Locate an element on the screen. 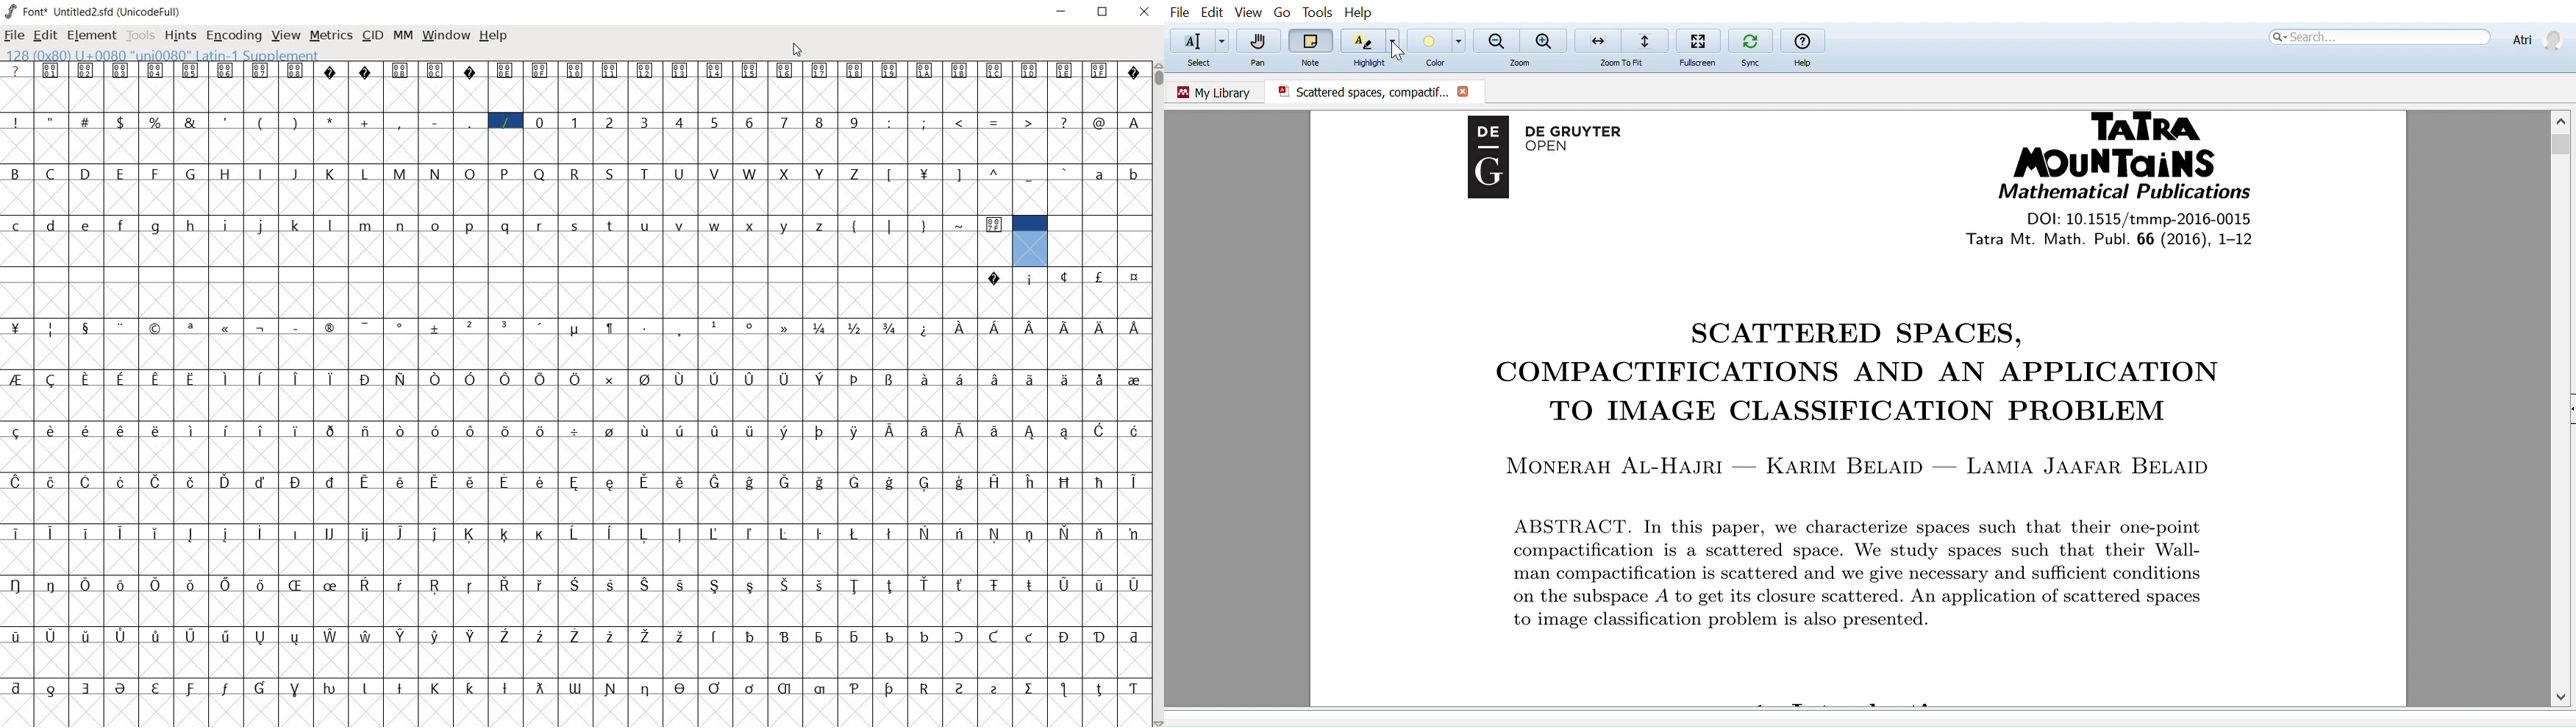 Image resolution: width=2576 pixels, height=728 pixels. Symbol is located at coordinates (786, 584).